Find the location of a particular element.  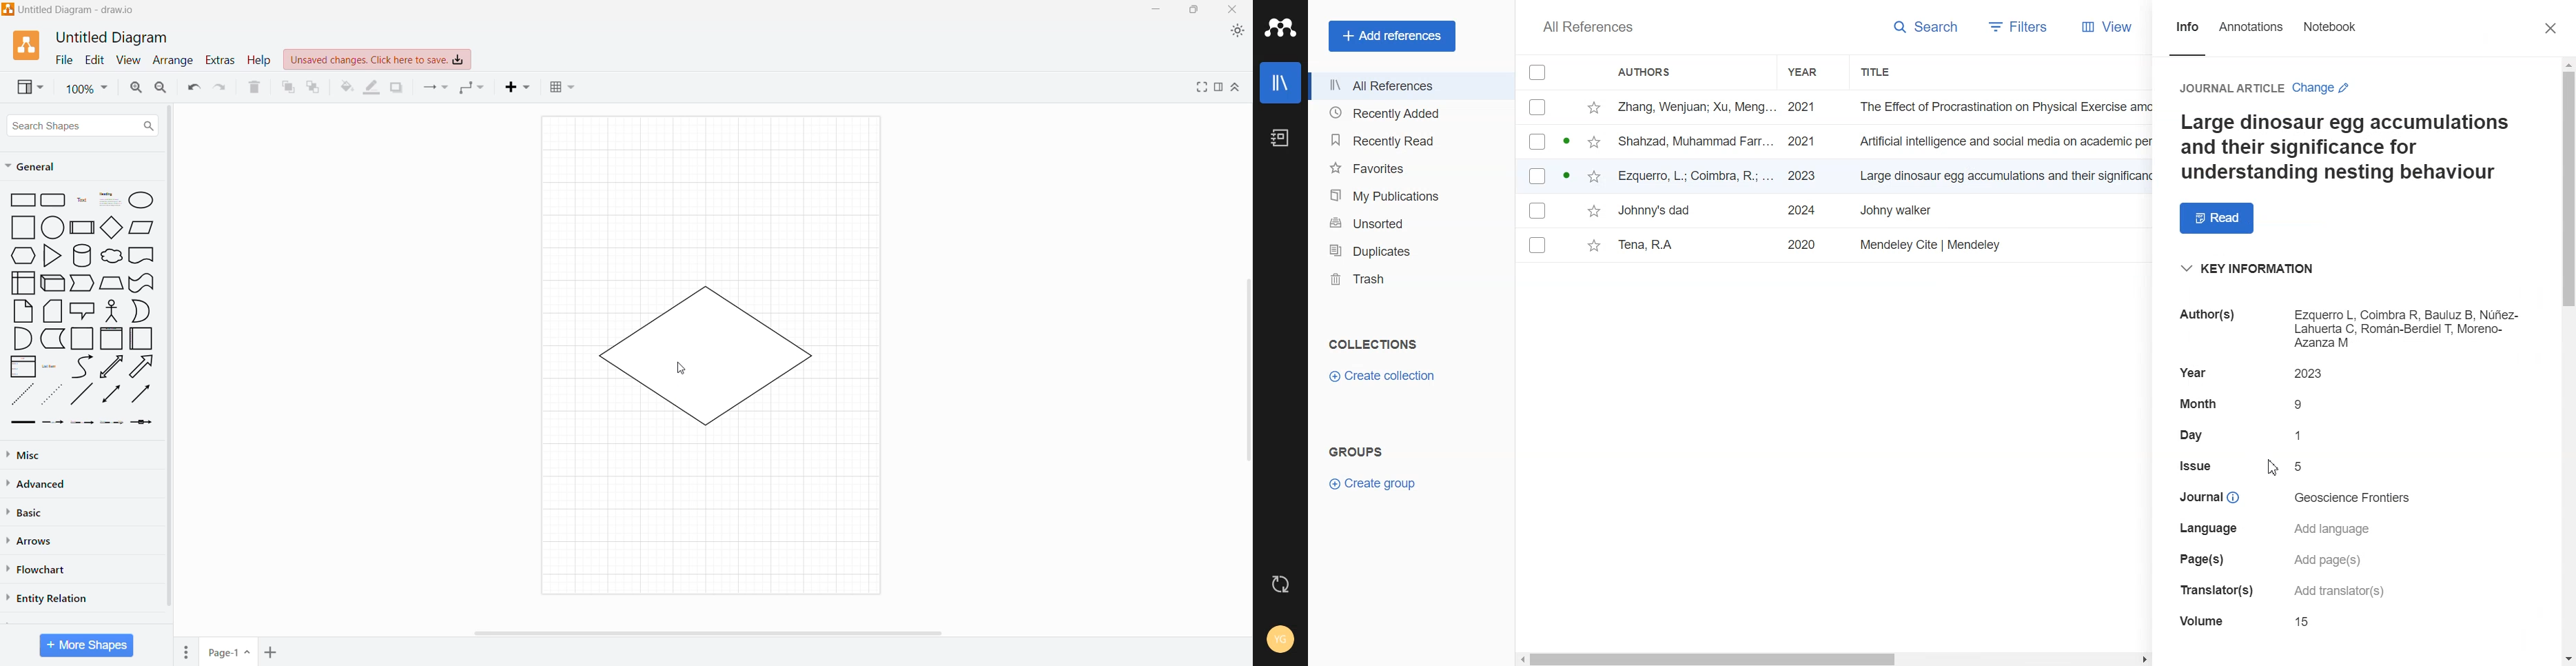

details is located at coordinates (2335, 529).